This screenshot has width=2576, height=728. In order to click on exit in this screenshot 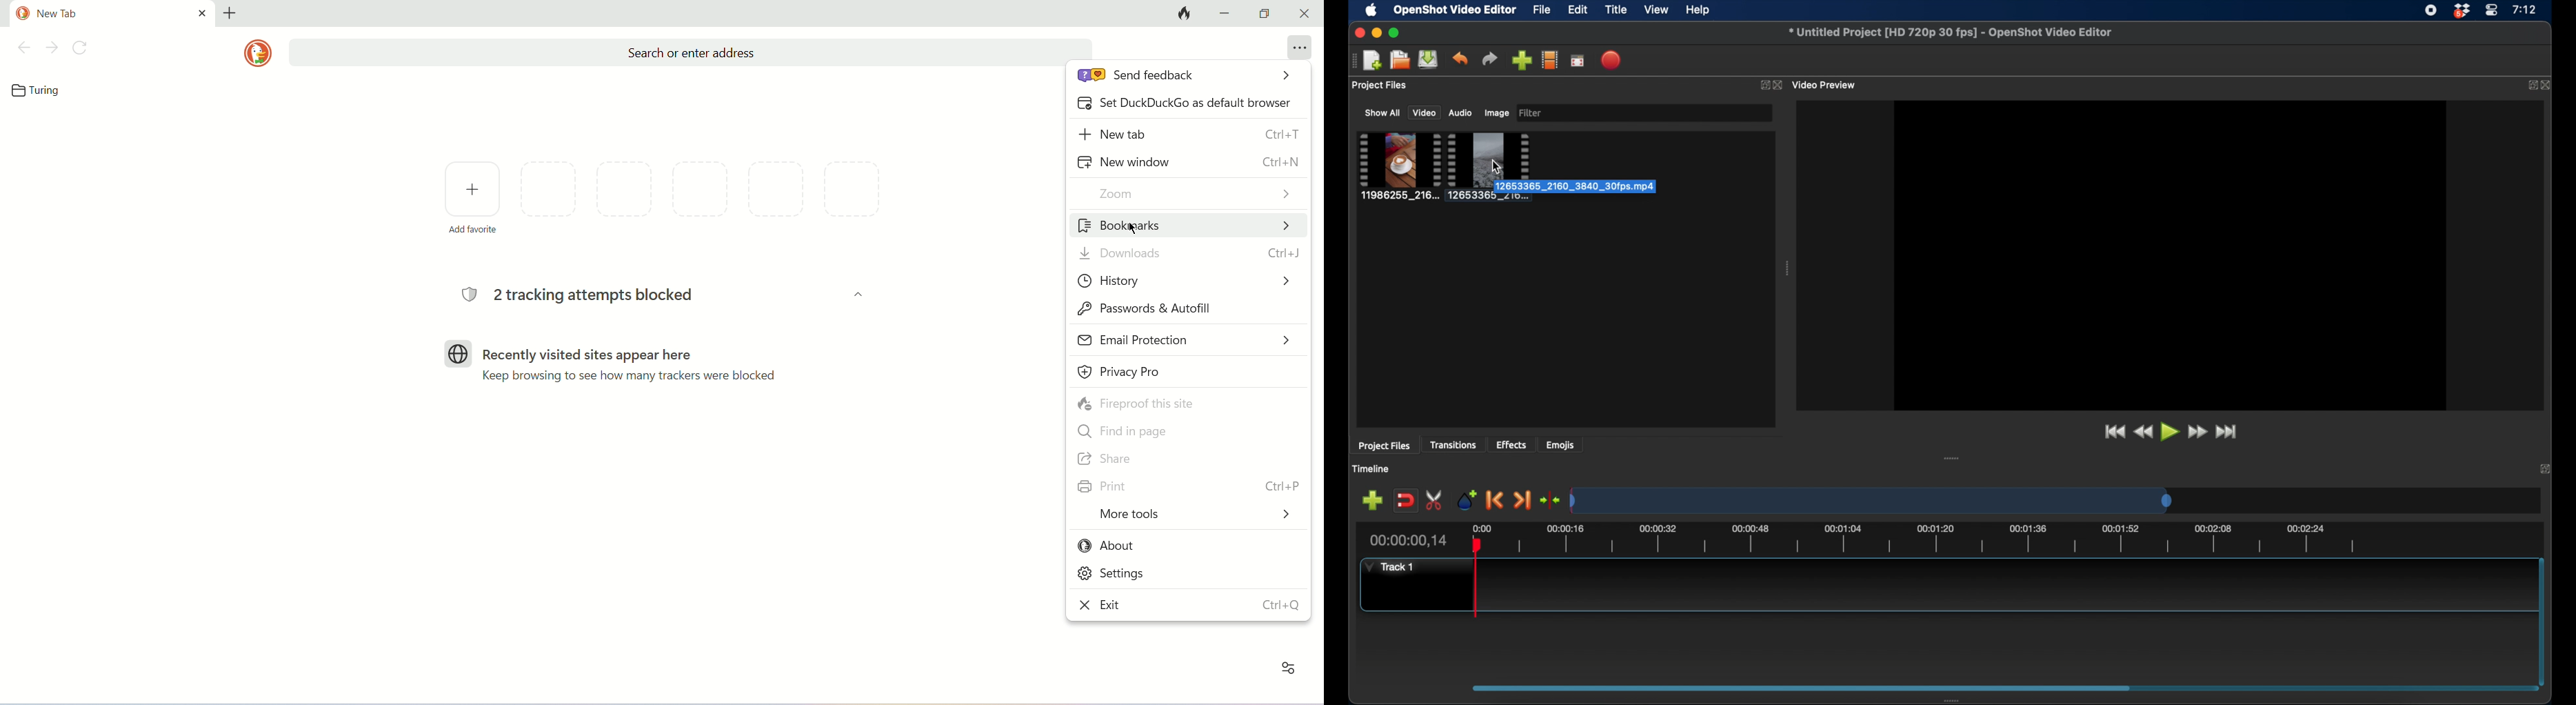, I will do `click(1188, 606)`.